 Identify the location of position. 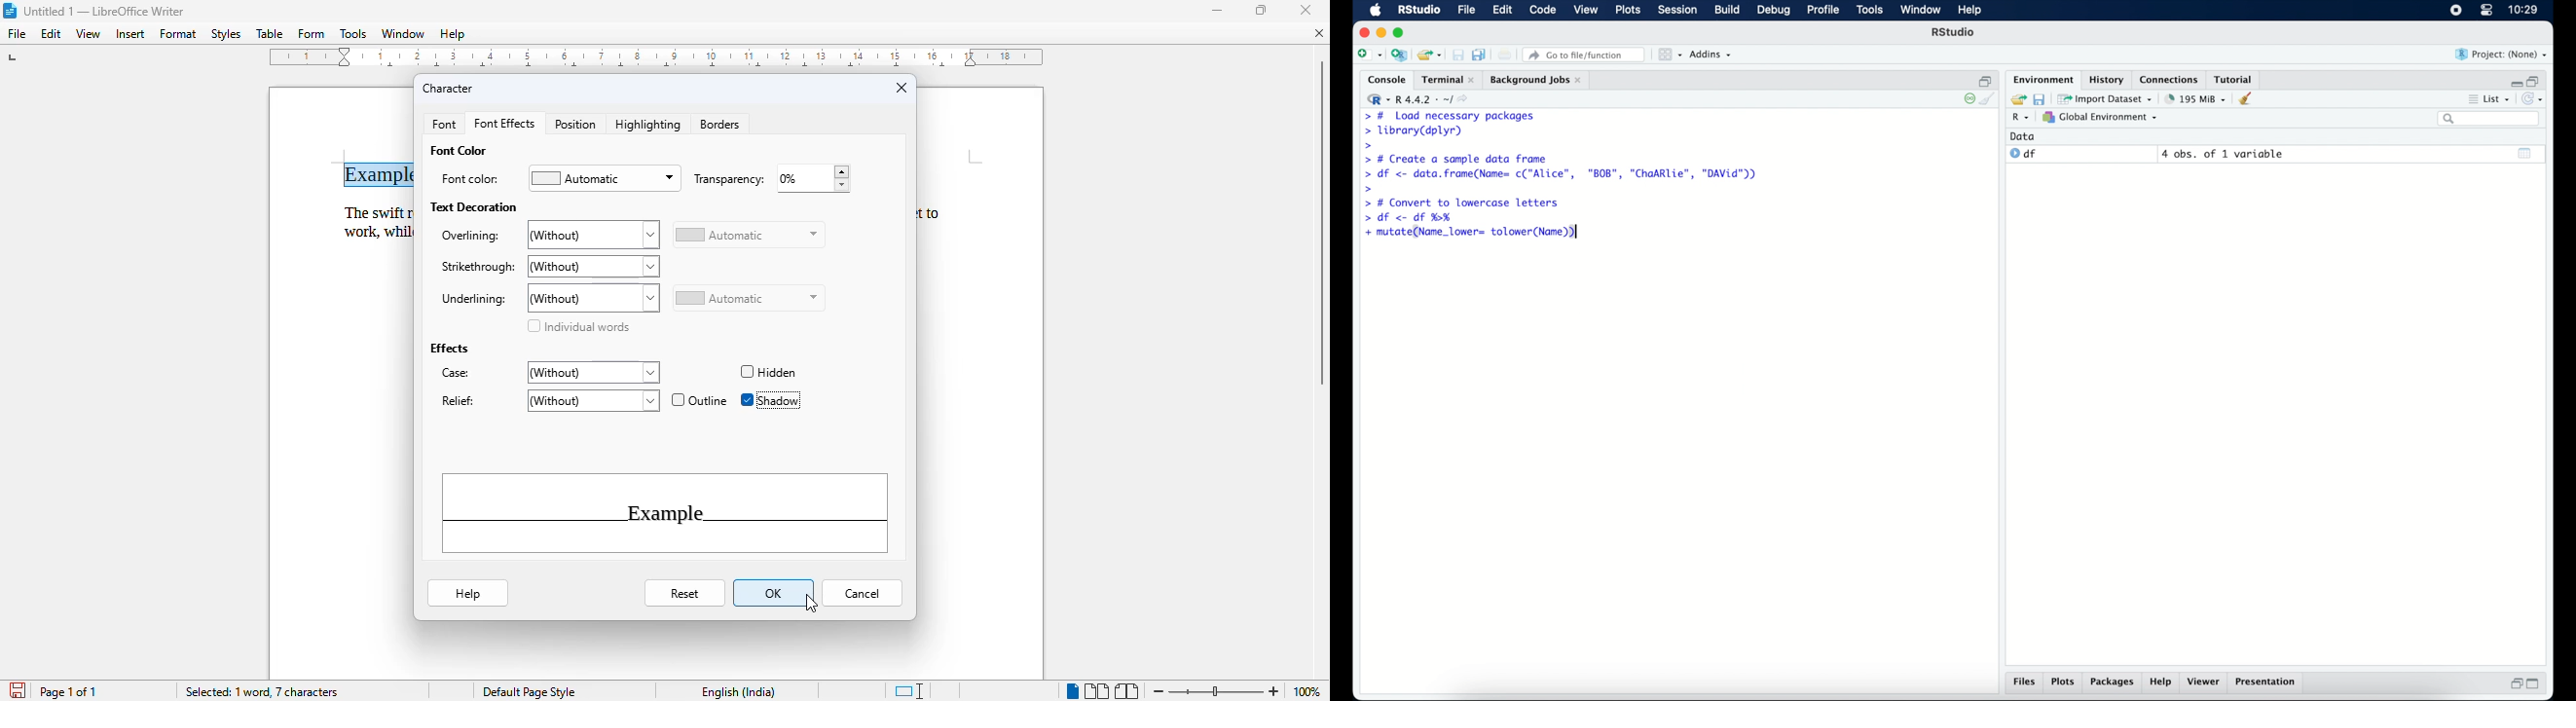
(575, 125).